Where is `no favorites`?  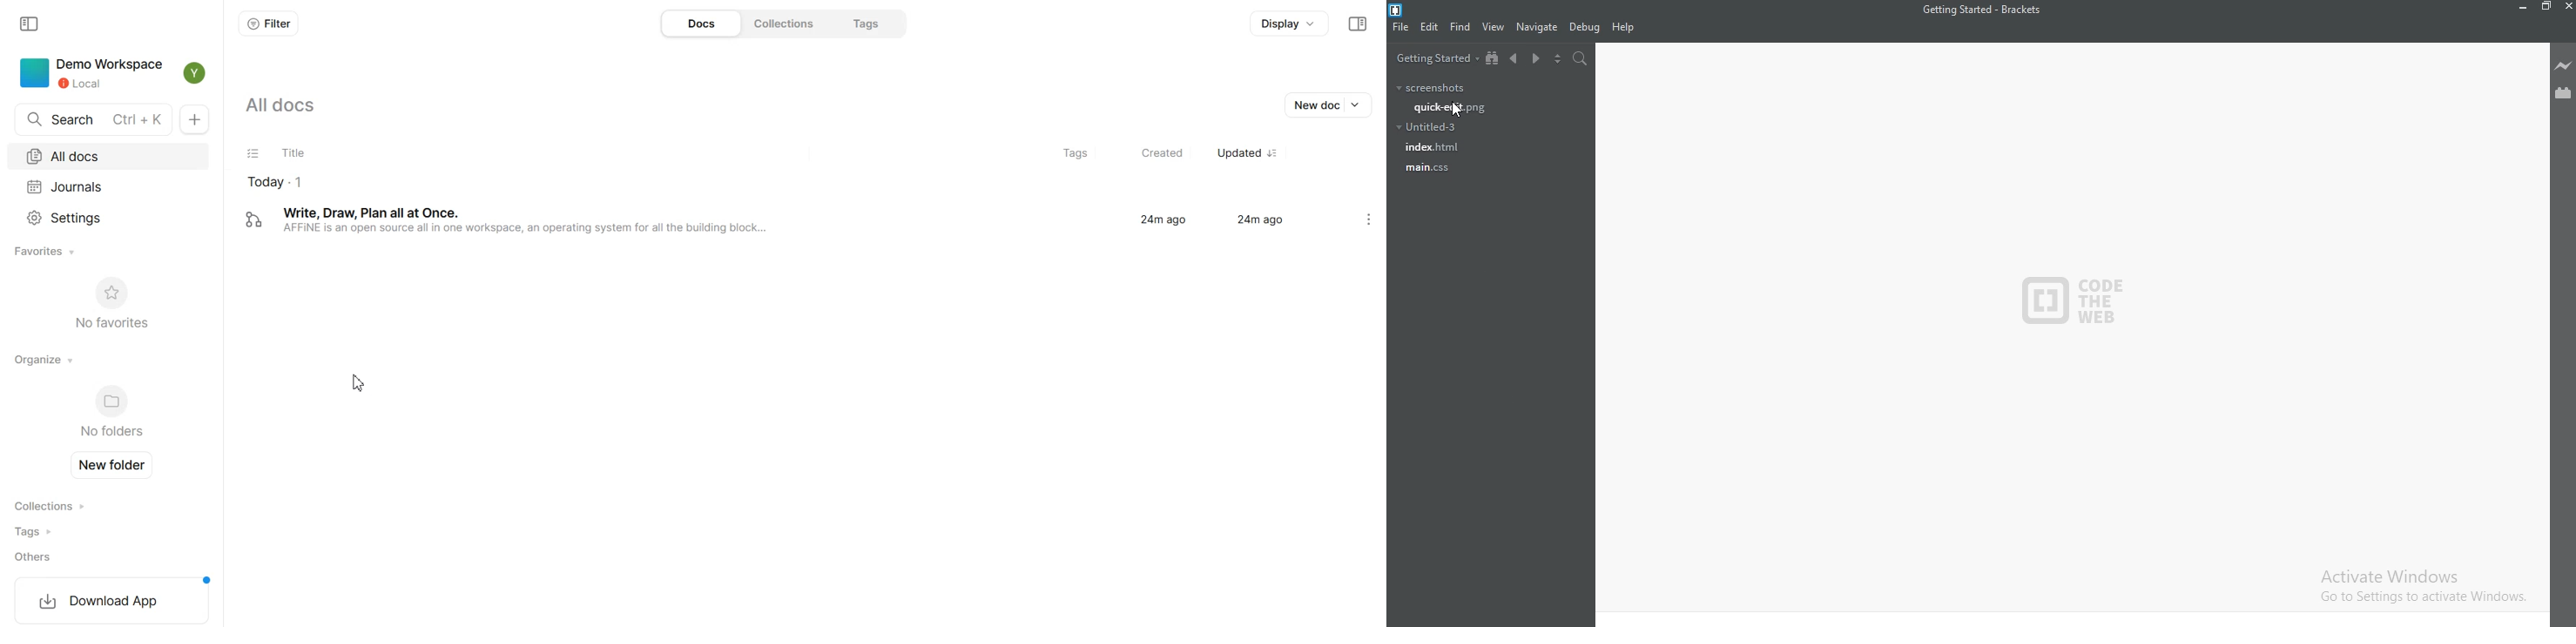 no favorites is located at coordinates (111, 302).